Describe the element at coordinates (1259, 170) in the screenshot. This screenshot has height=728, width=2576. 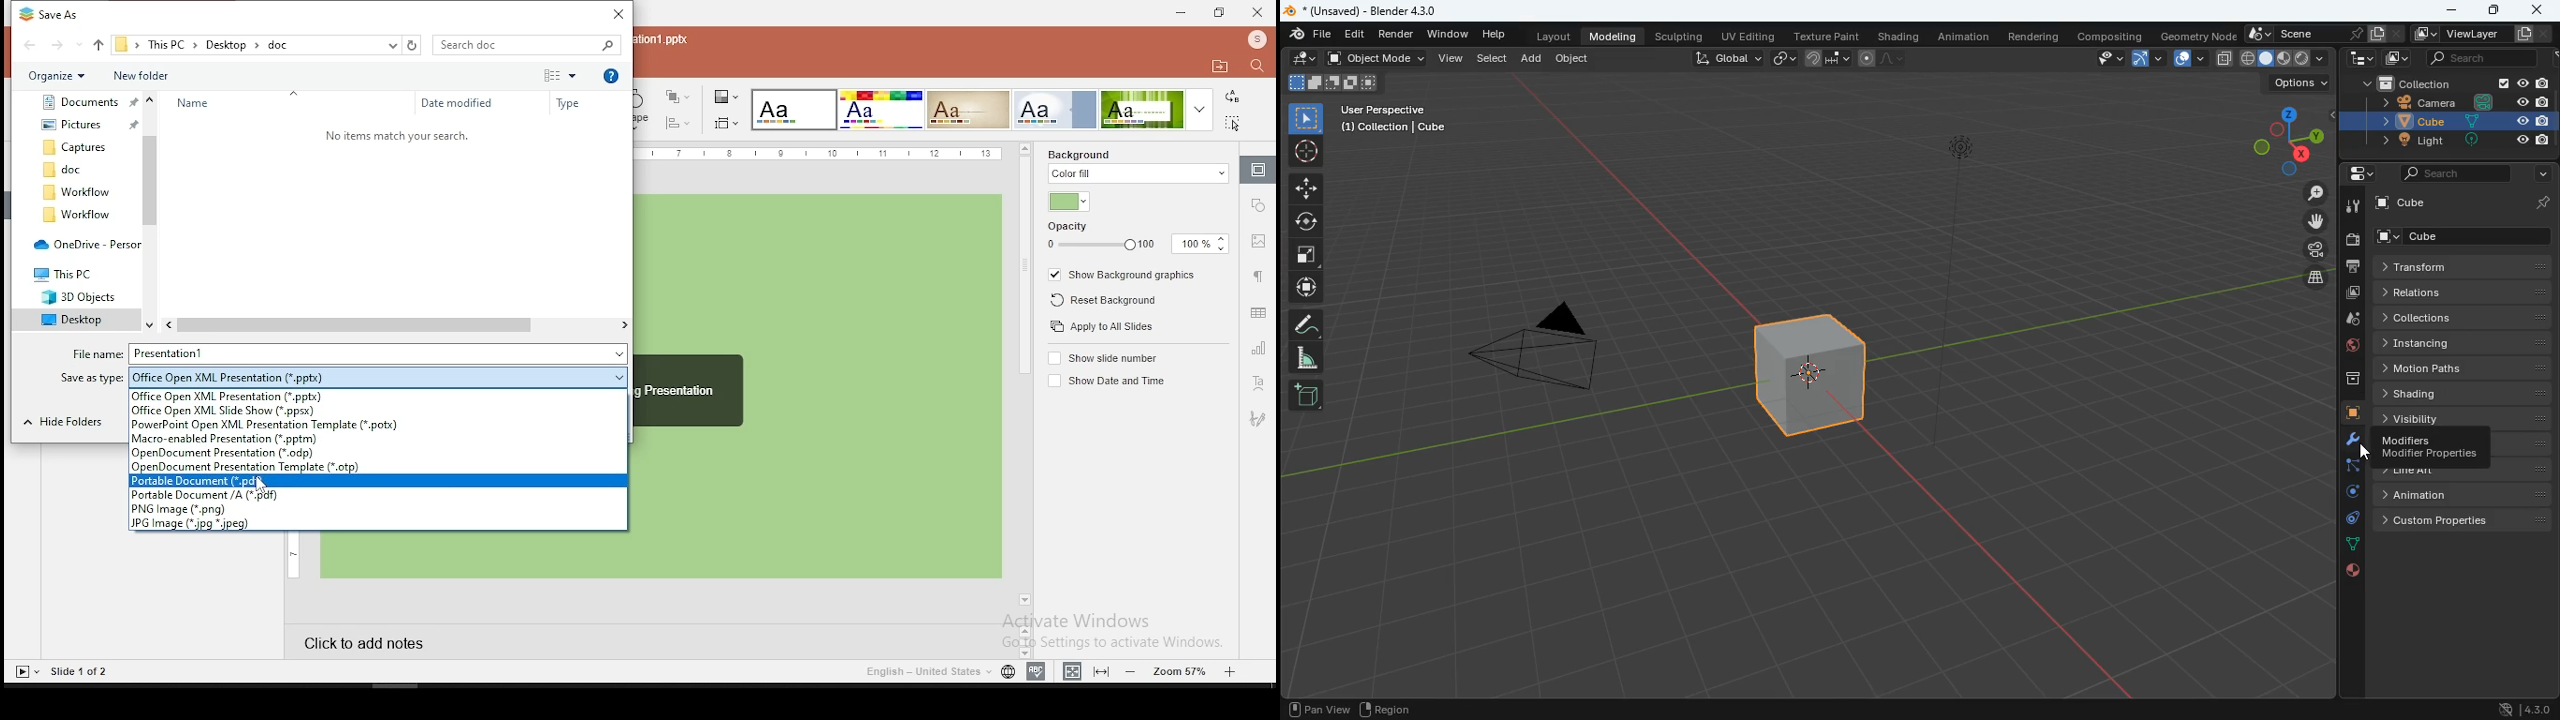
I see `slide settings` at that location.